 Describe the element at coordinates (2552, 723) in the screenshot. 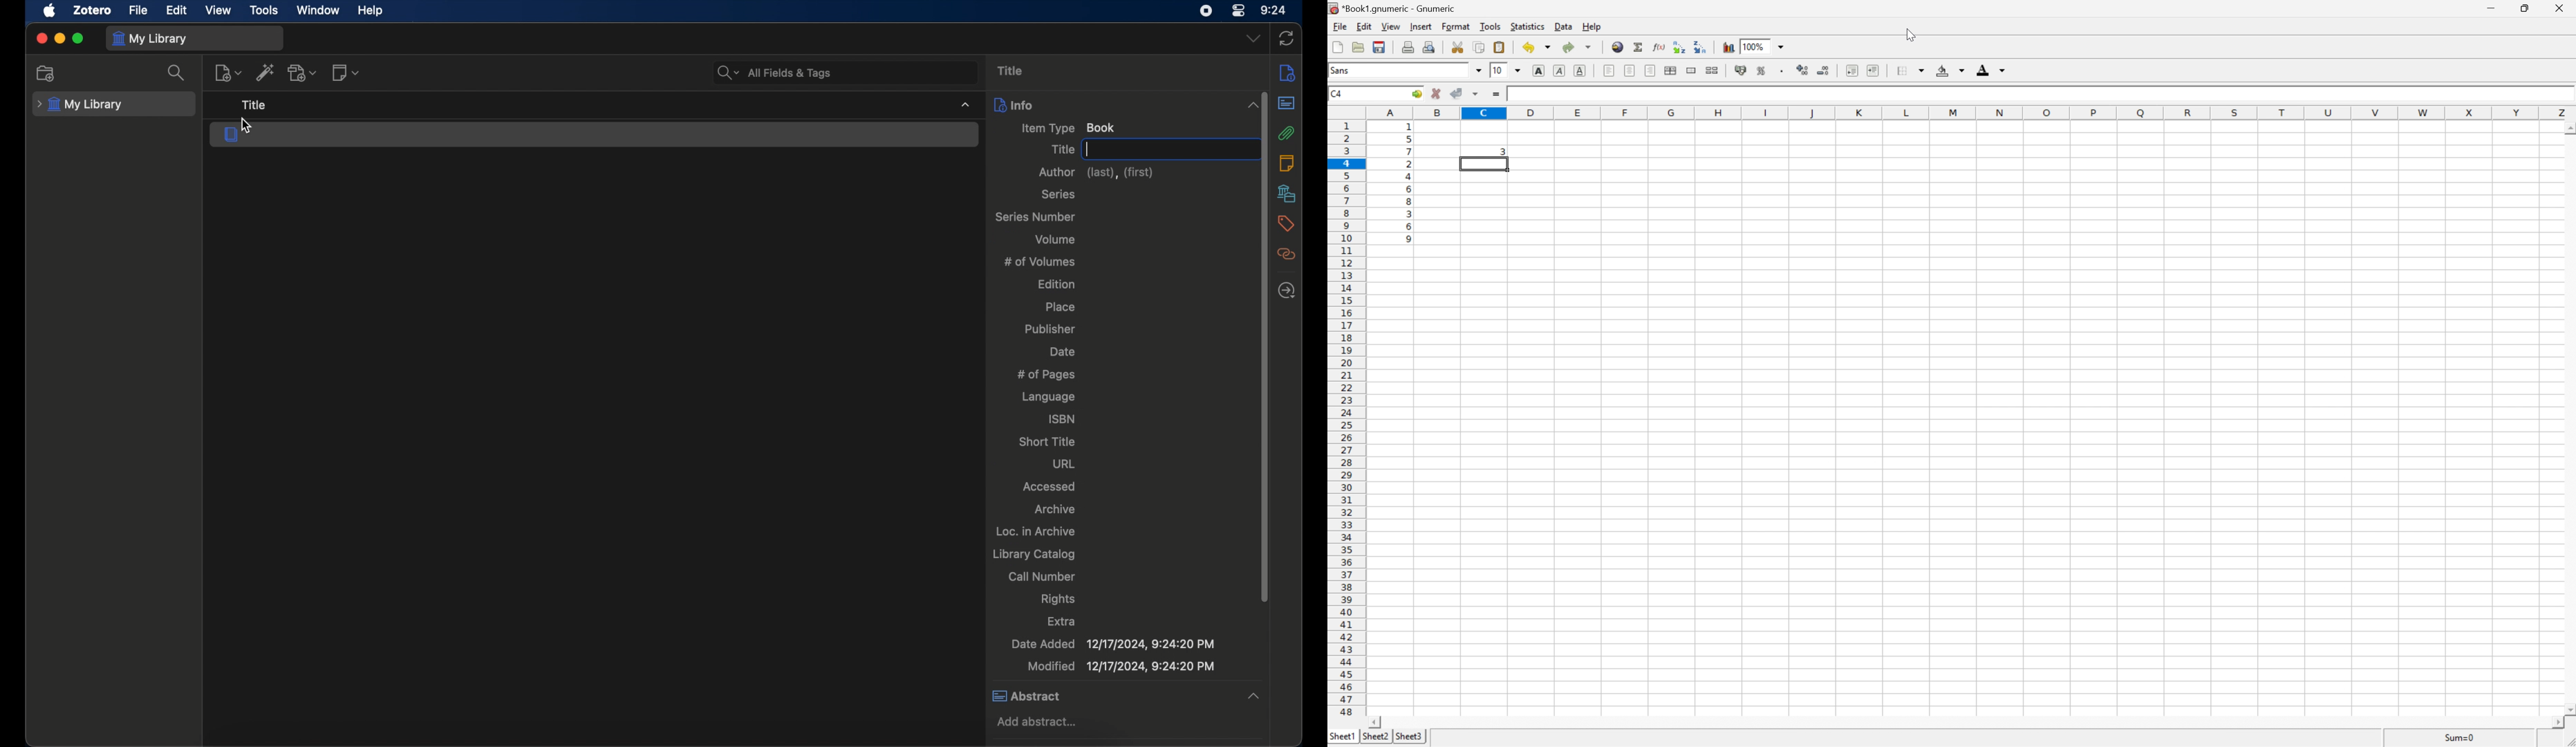

I see `scroll right` at that location.